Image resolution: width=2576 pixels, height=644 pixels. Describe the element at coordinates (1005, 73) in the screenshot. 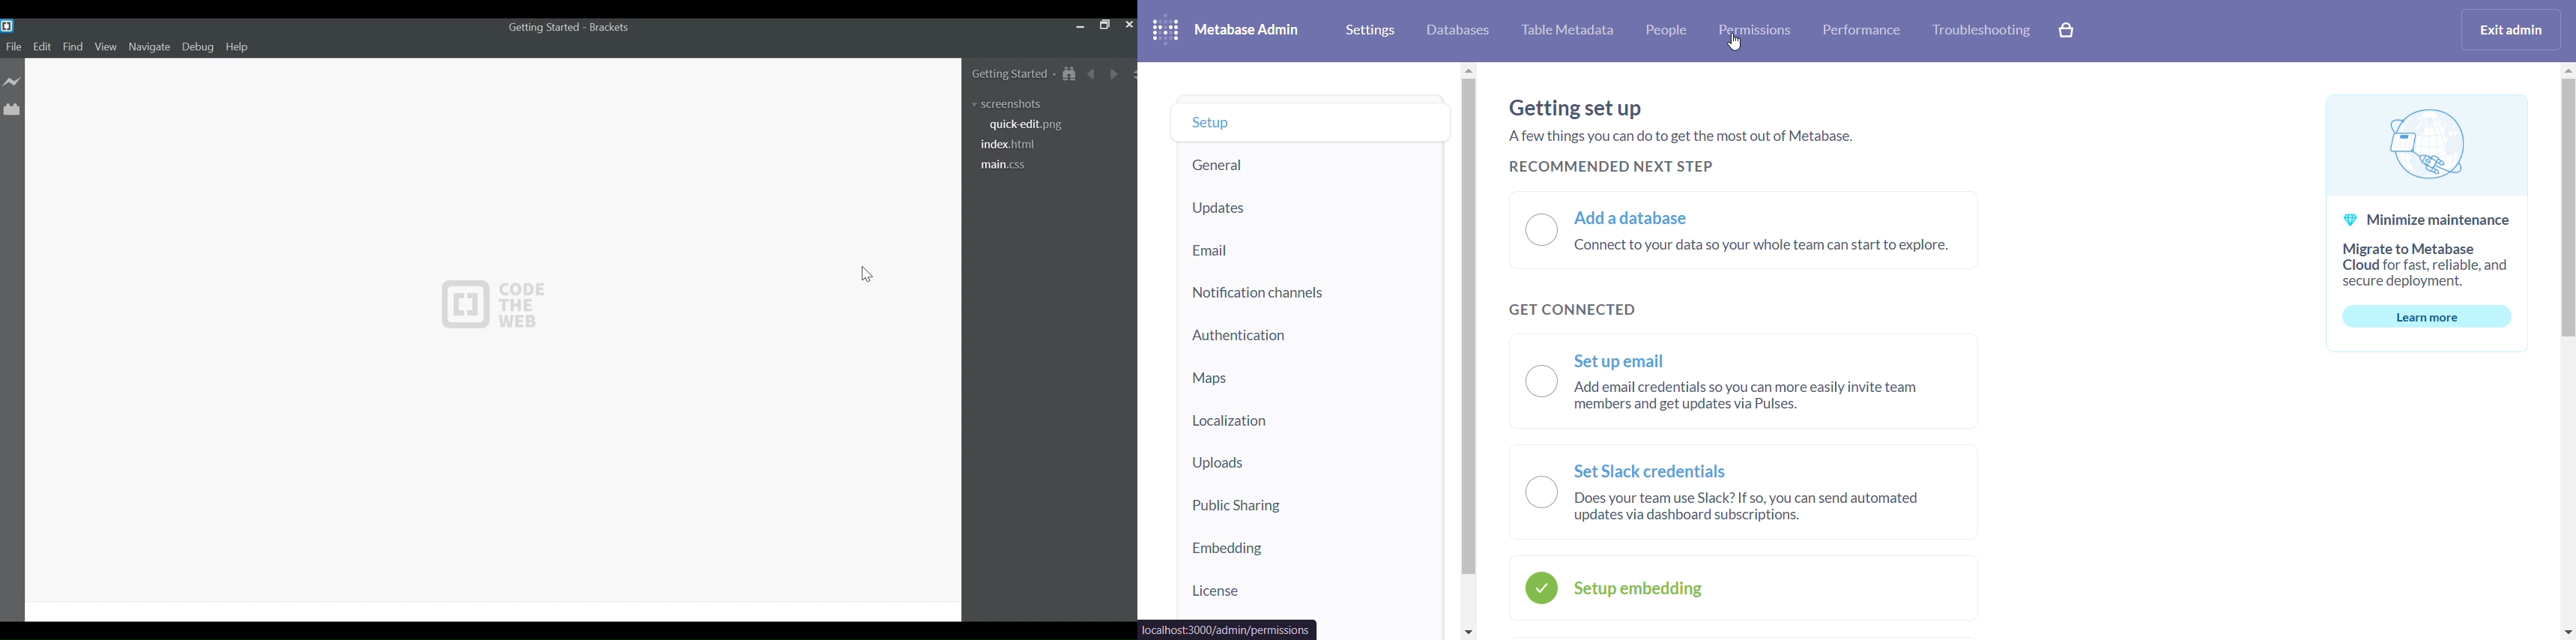

I see `Getting Stated` at that location.